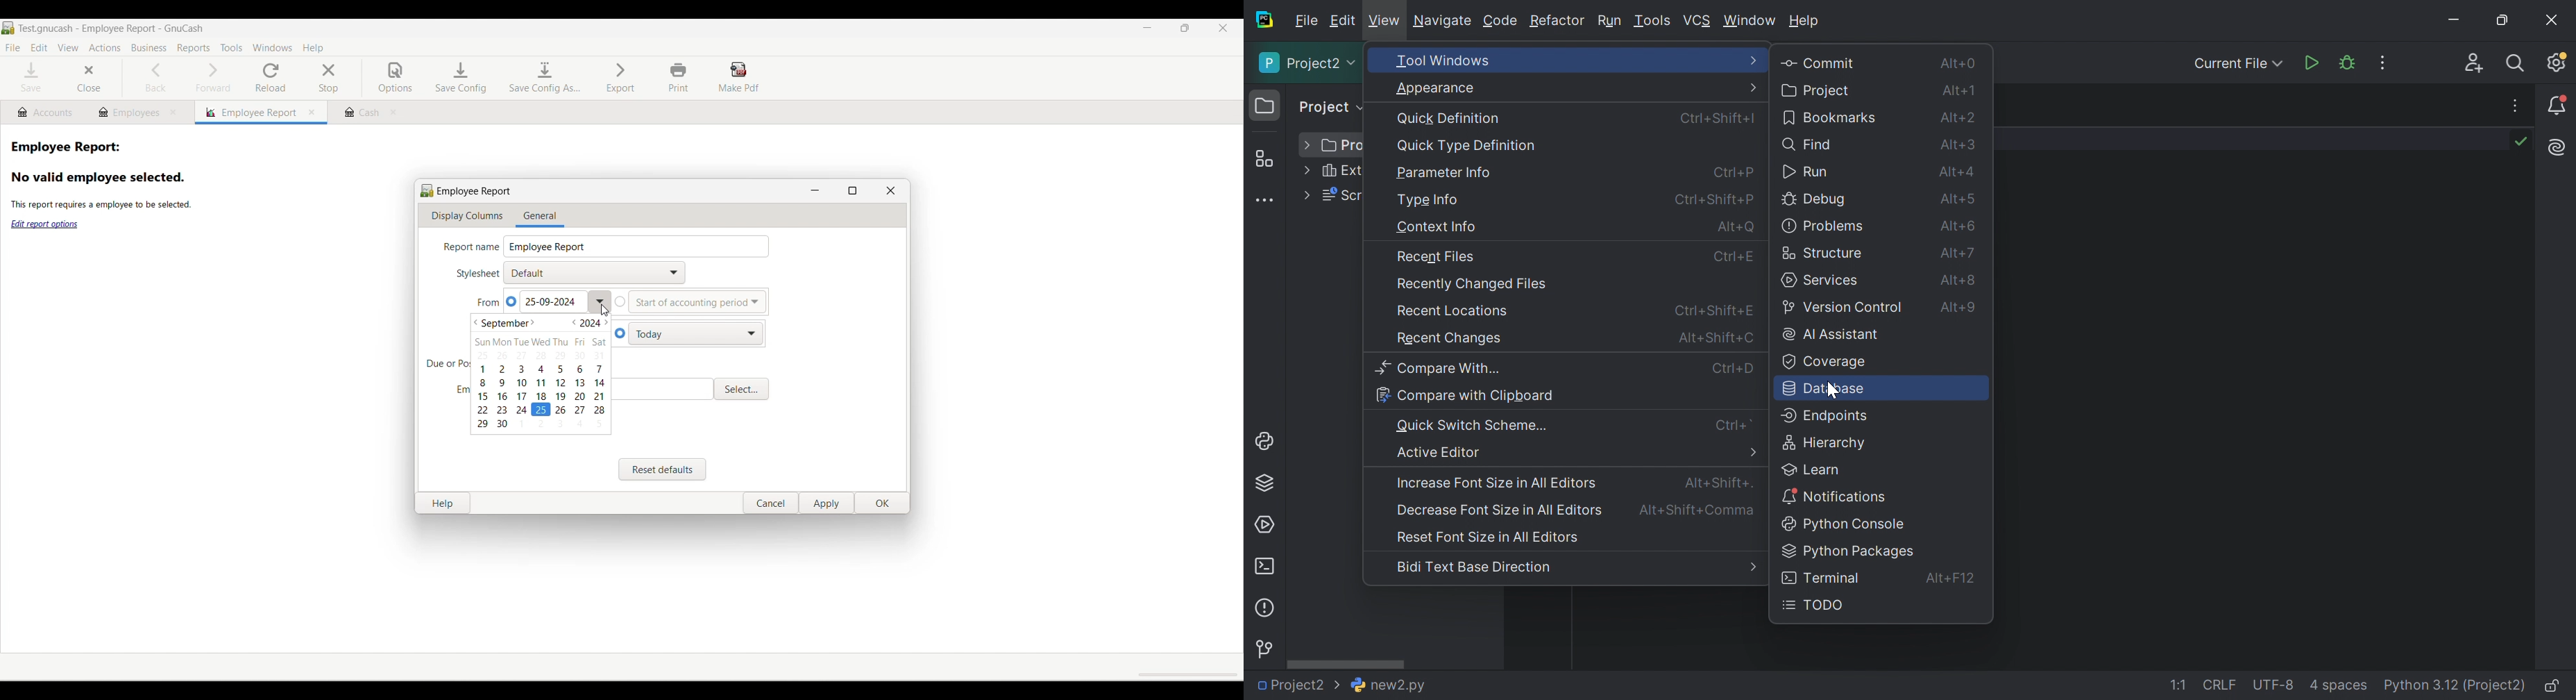 The width and height of the screenshot is (2576, 700). What do you see at coordinates (1829, 390) in the screenshot?
I see `Database` at bounding box center [1829, 390].